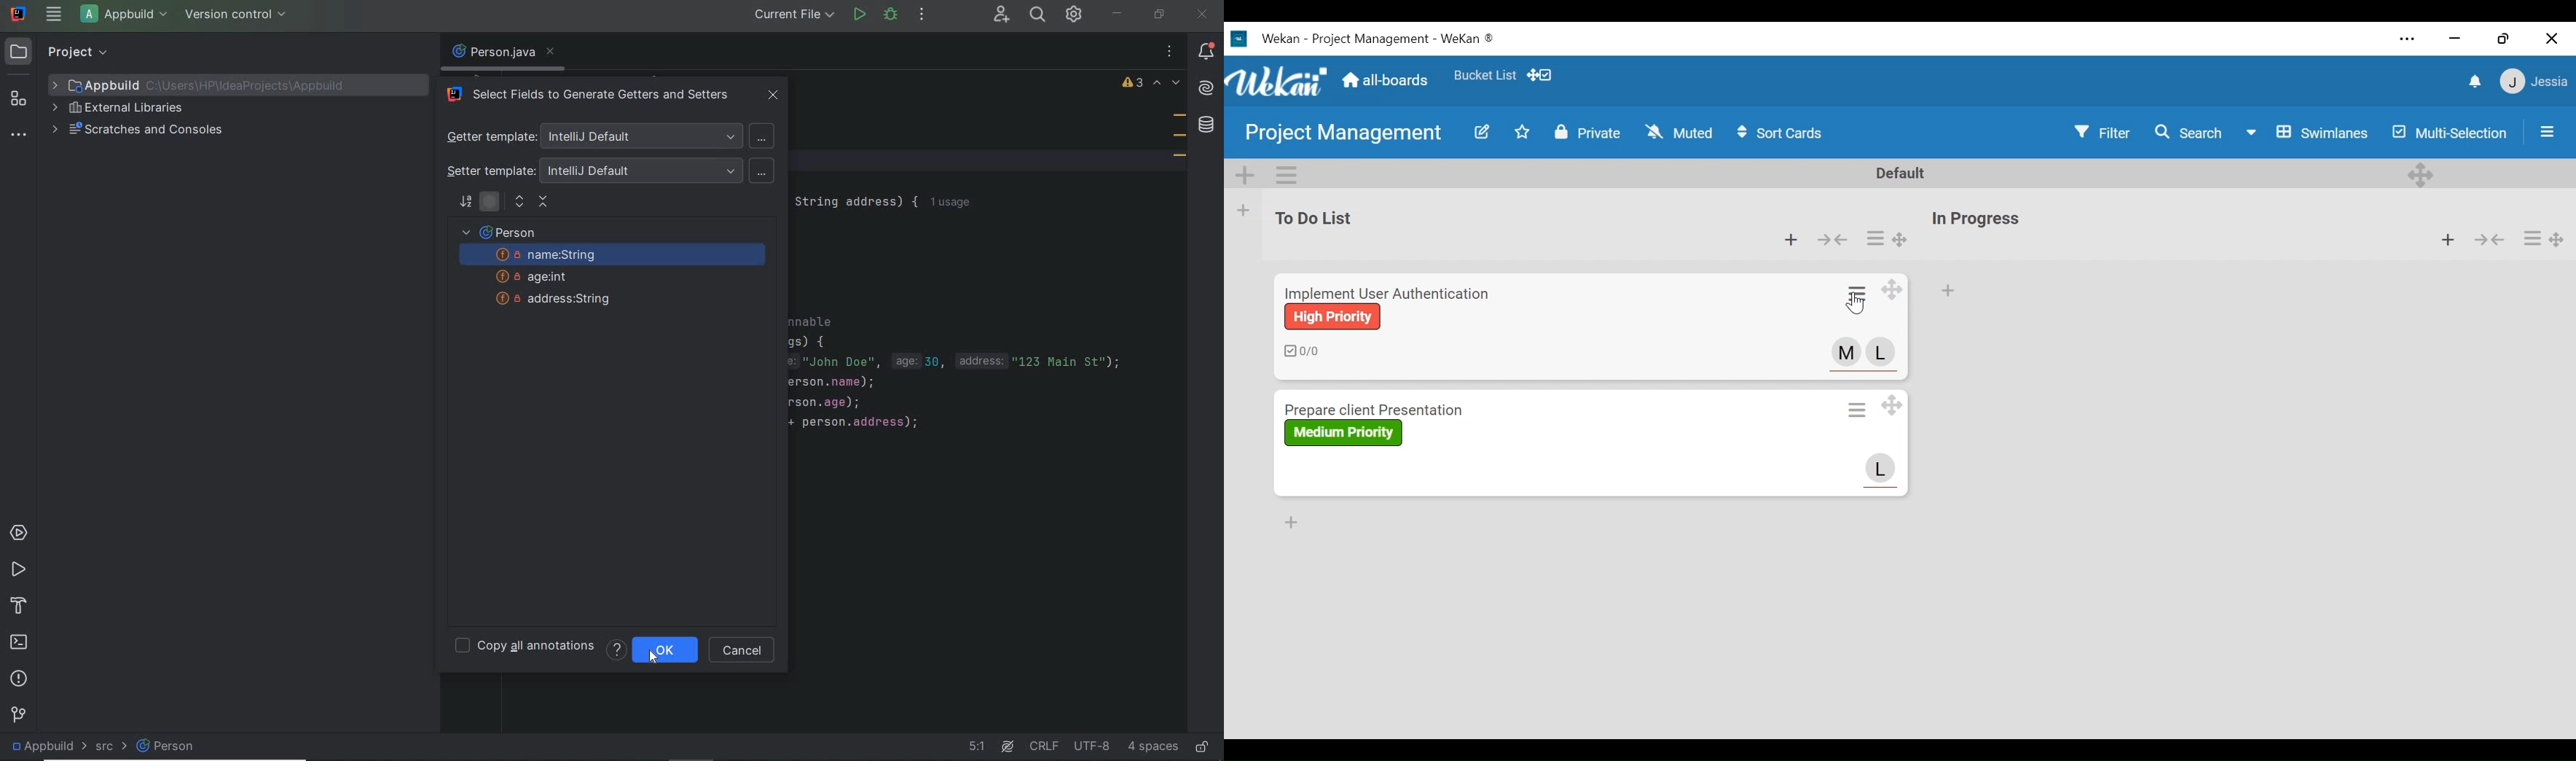 The height and width of the screenshot is (784, 2576). What do you see at coordinates (2184, 132) in the screenshot?
I see `Search` at bounding box center [2184, 132].